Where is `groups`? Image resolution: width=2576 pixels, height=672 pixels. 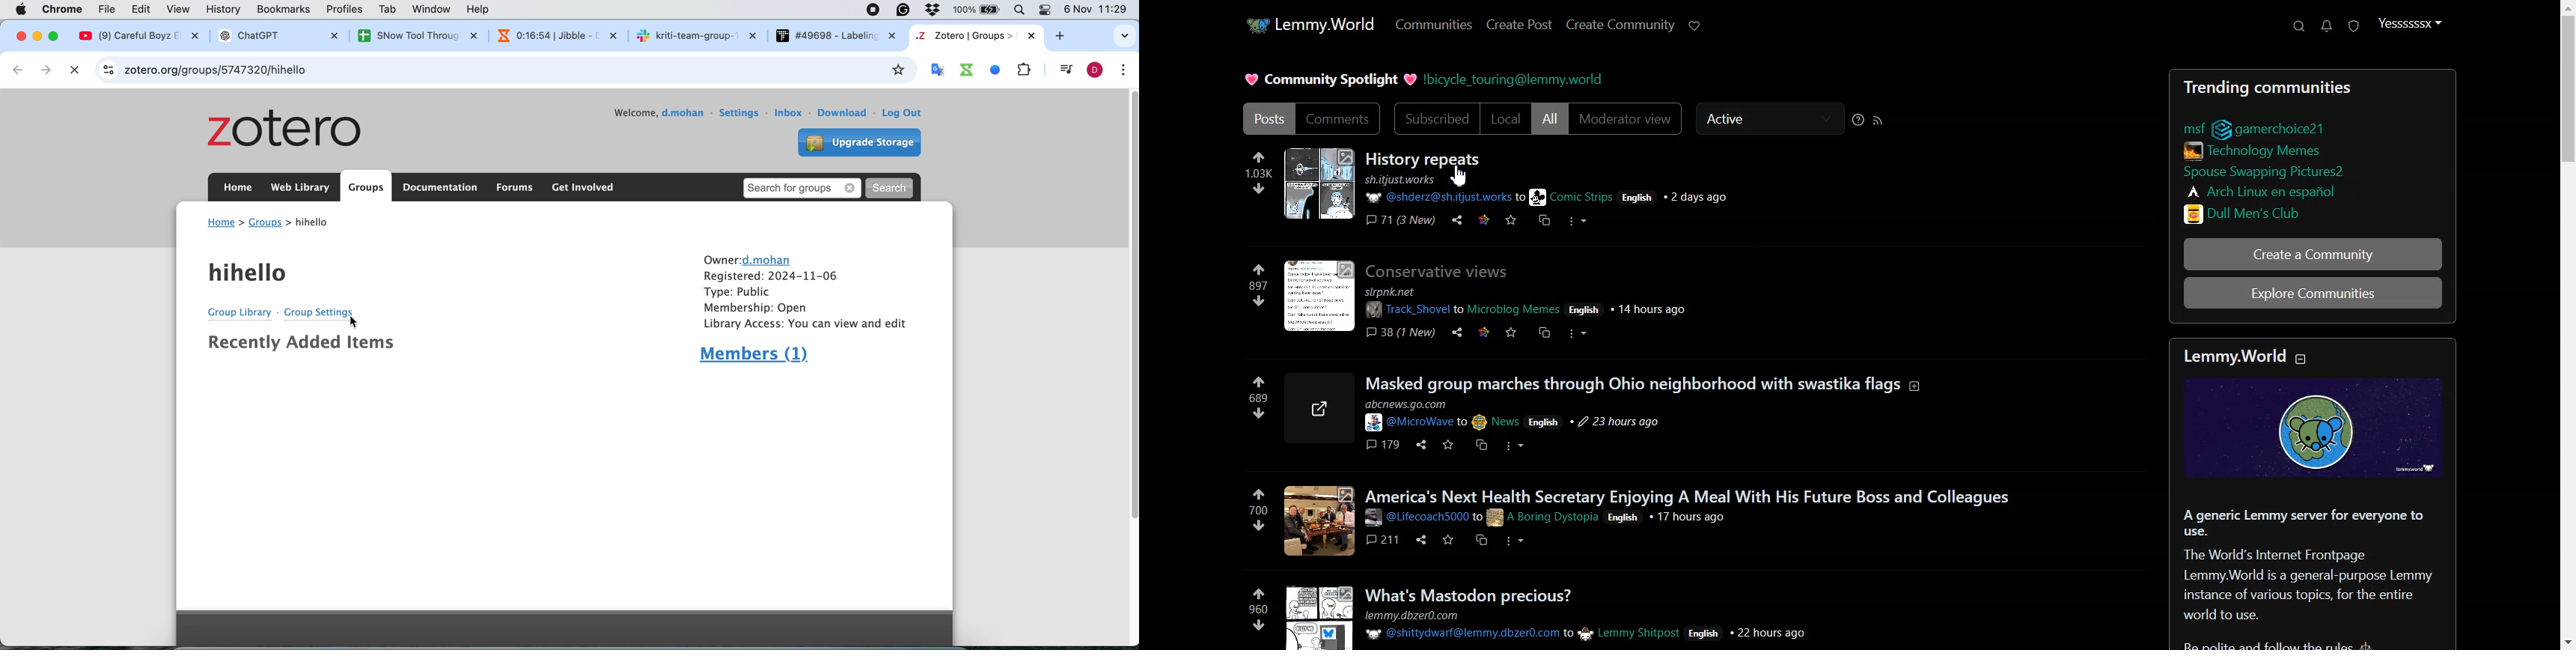 groups is located at coordinates (366, 188).